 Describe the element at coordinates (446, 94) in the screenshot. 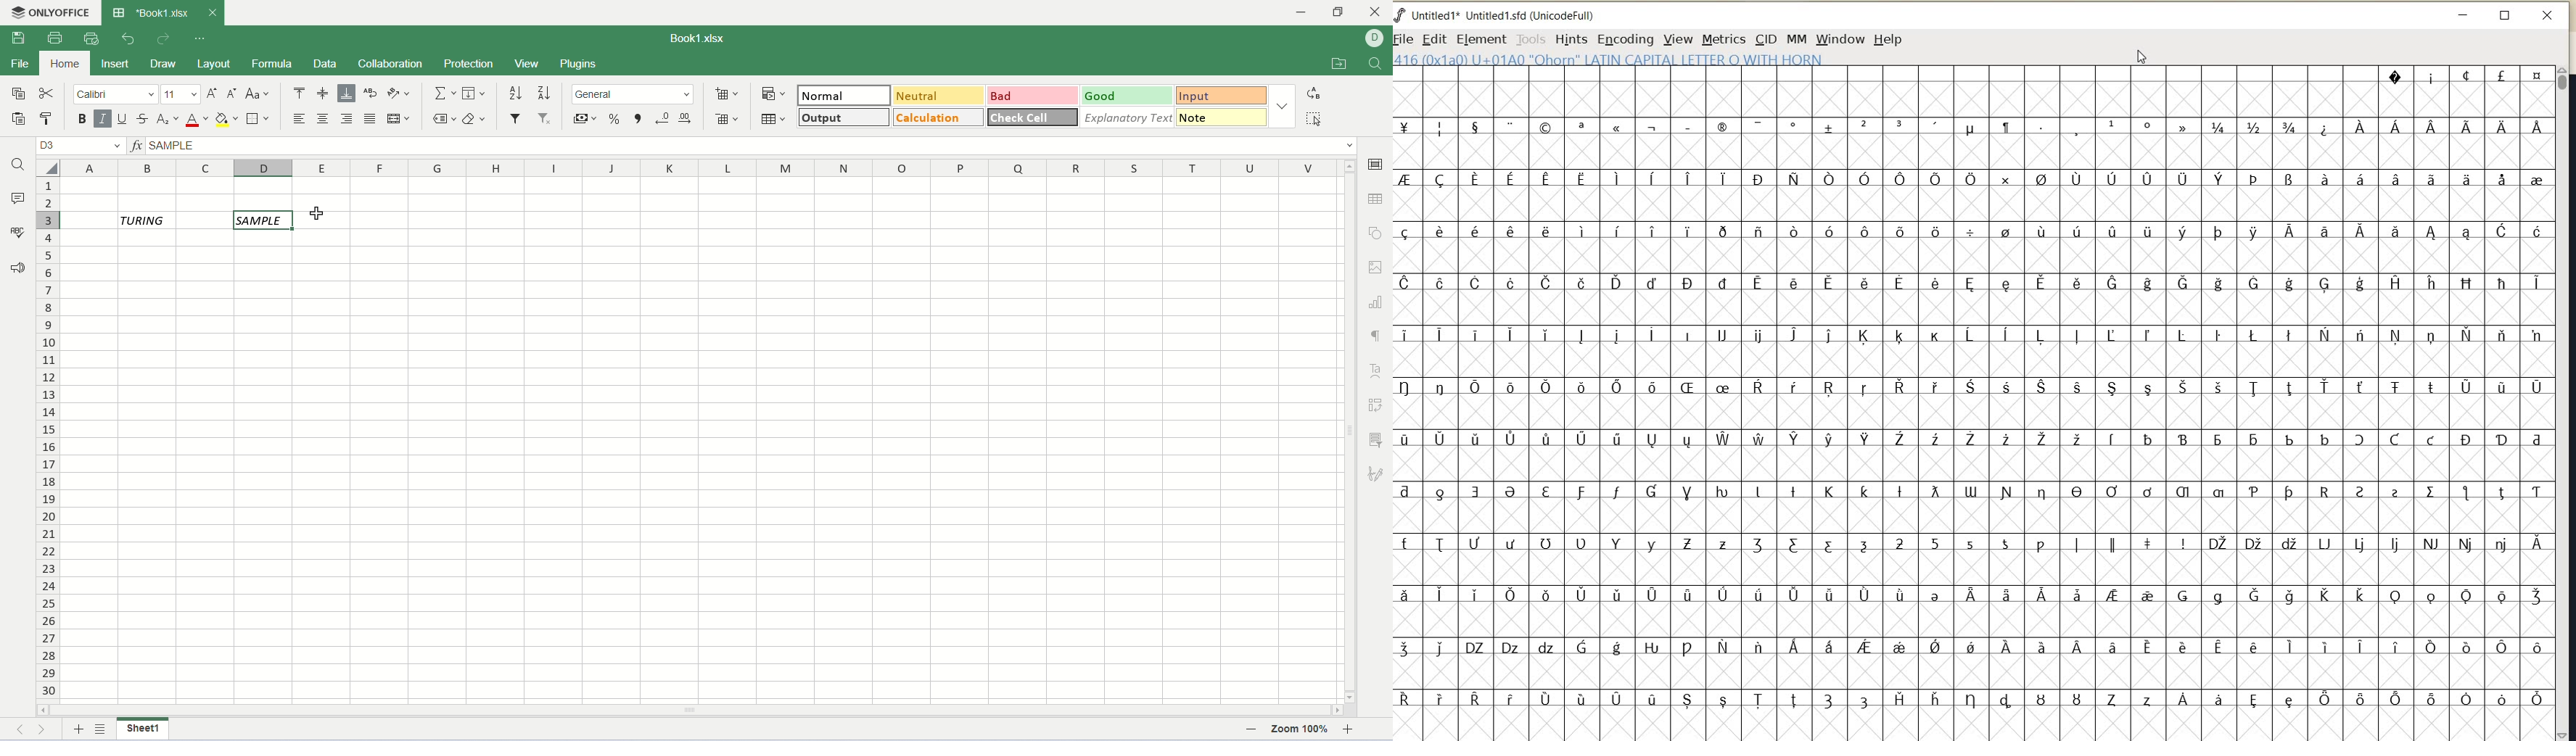

I see `summation` at that location.